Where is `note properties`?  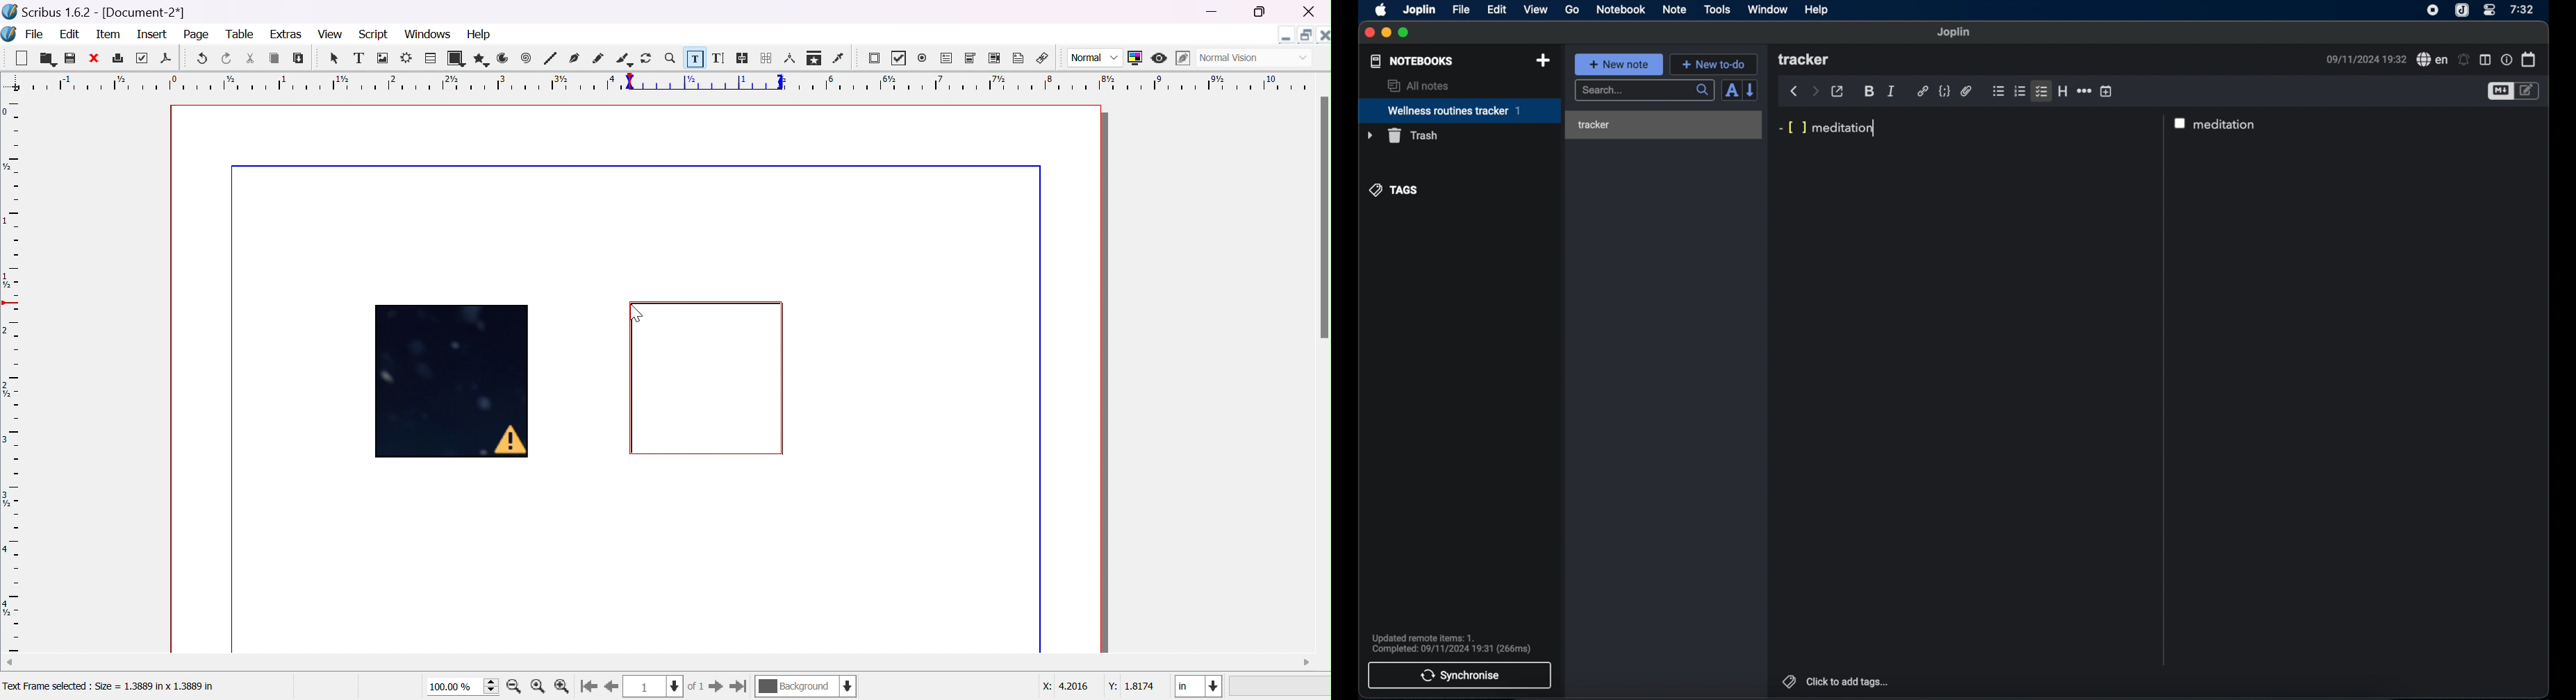
note properties is located at coordinates (2506, 59).